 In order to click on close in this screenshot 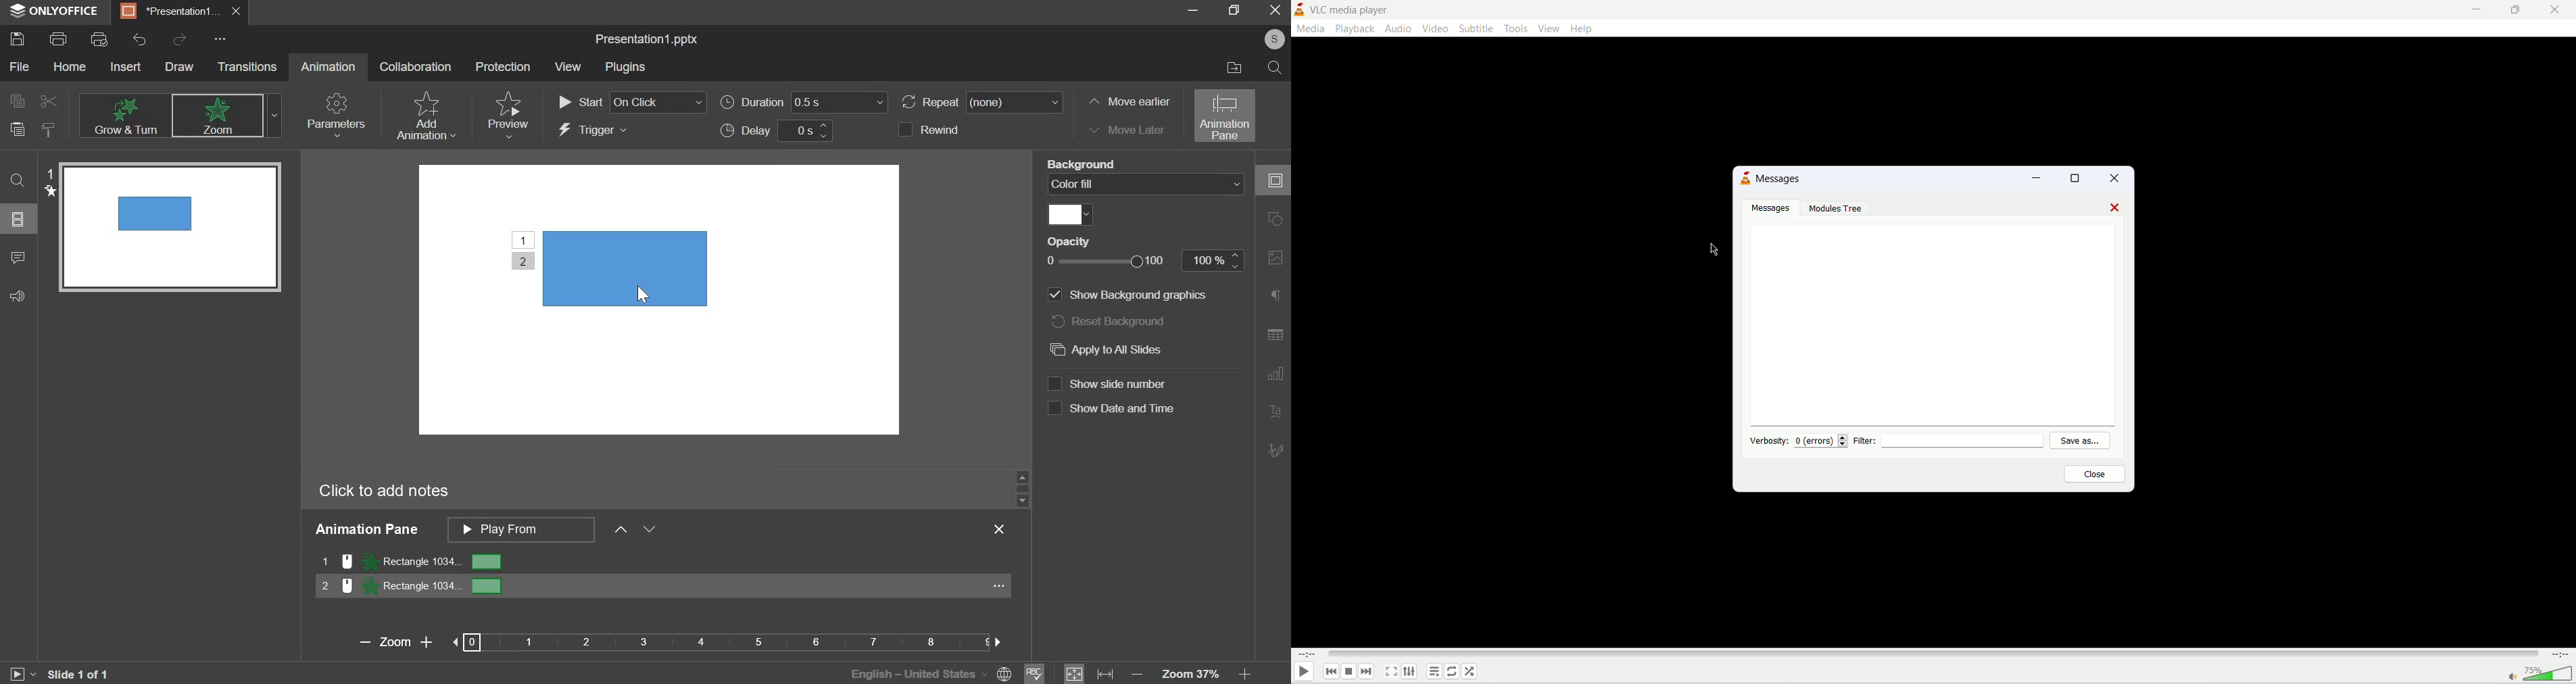, I will do `click(2114, 207)`.